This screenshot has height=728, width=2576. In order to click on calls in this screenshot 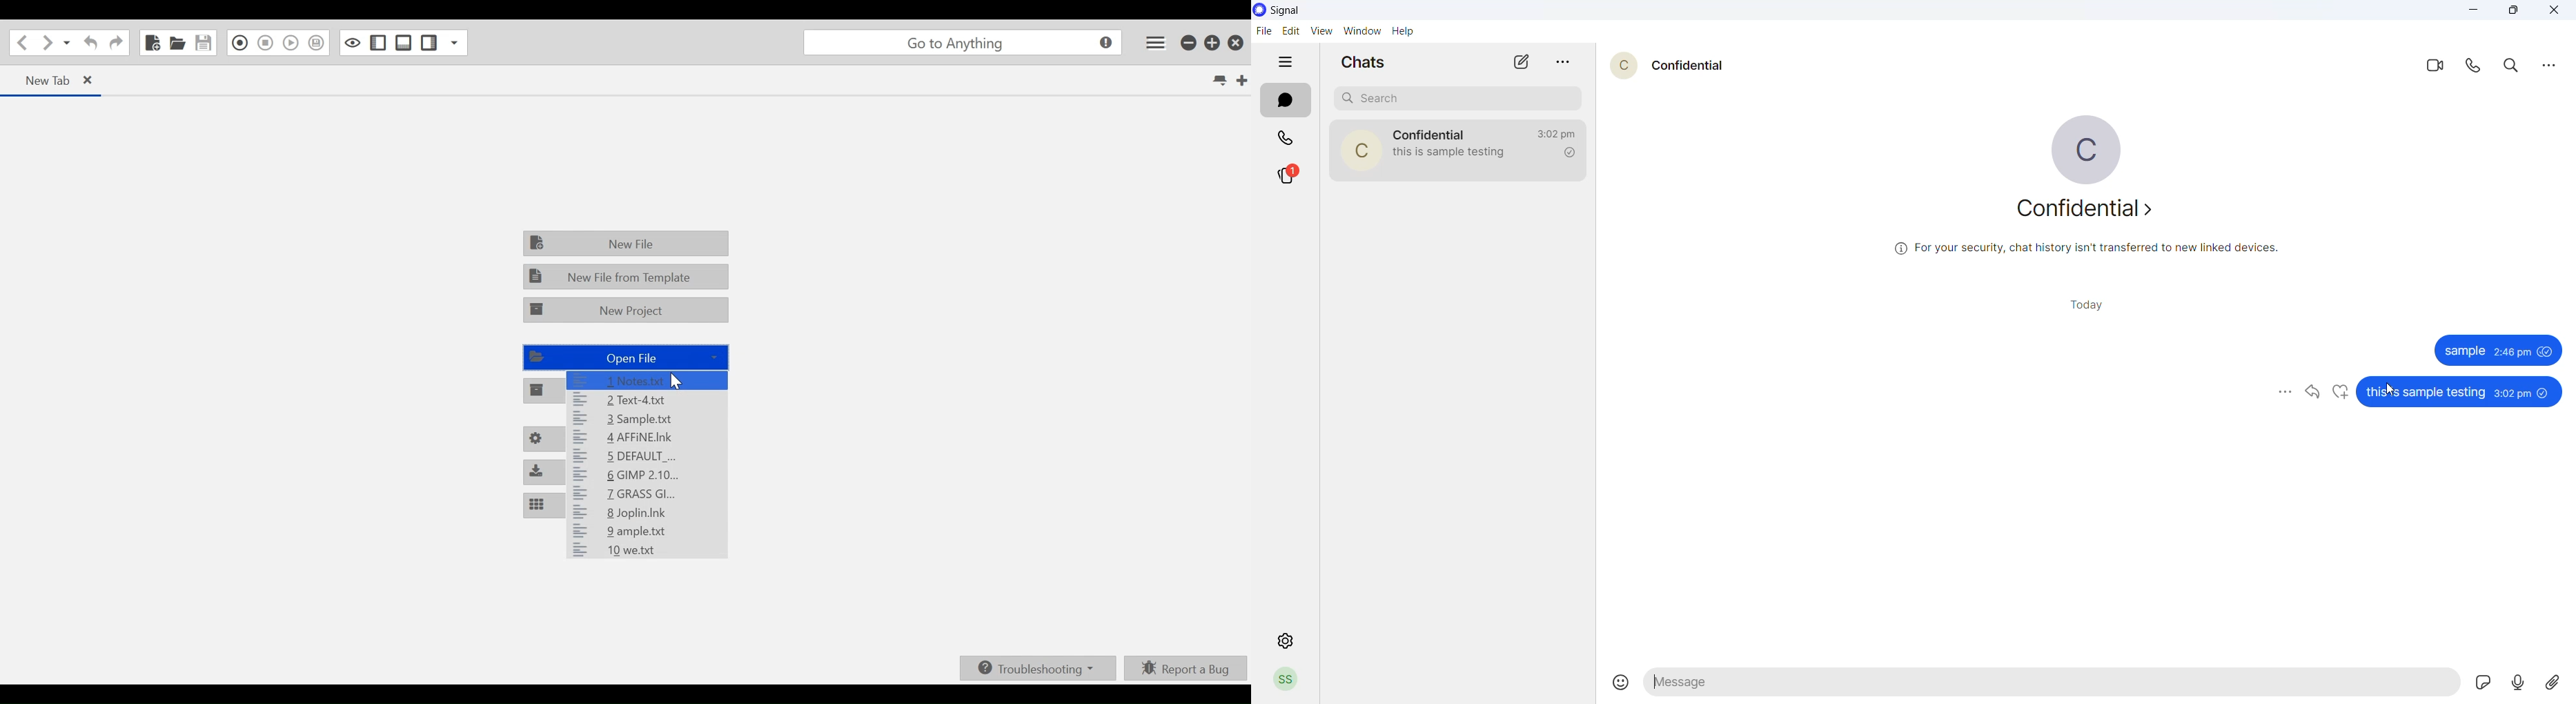, I will do `click(1286, 137)`.